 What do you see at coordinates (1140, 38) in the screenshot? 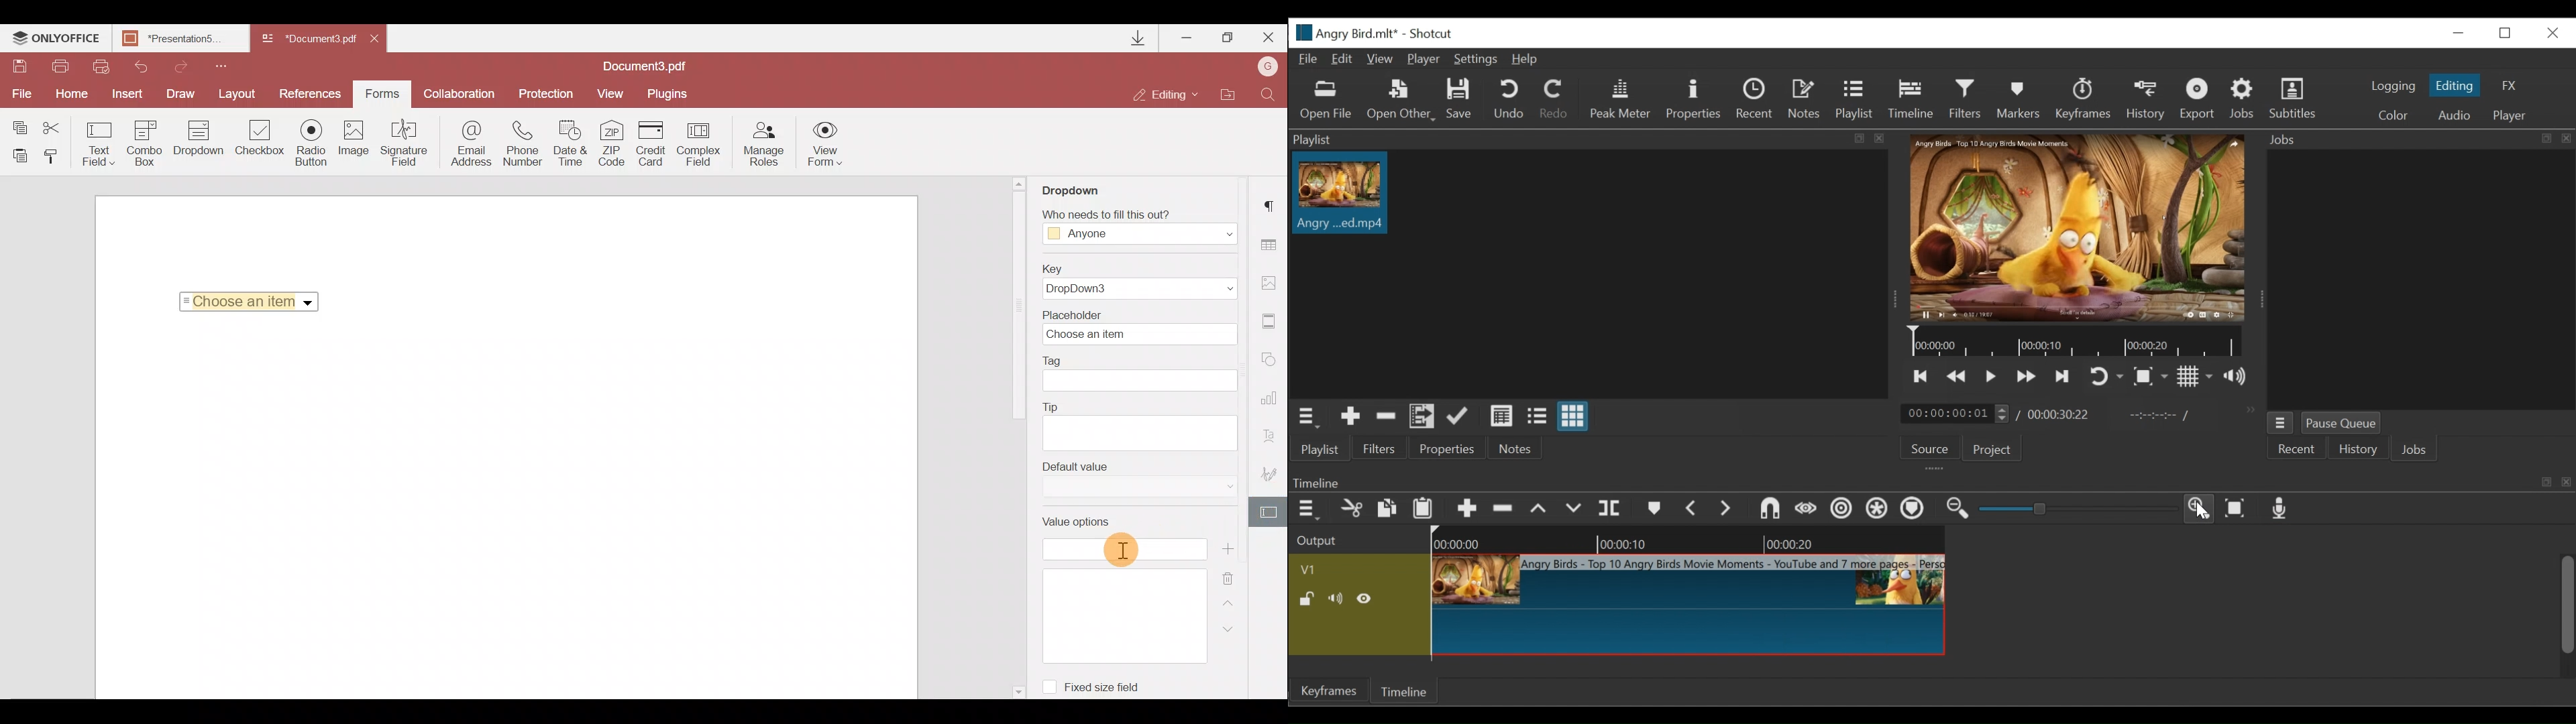
I see `Downloads` at bounding box center [1140, 38].